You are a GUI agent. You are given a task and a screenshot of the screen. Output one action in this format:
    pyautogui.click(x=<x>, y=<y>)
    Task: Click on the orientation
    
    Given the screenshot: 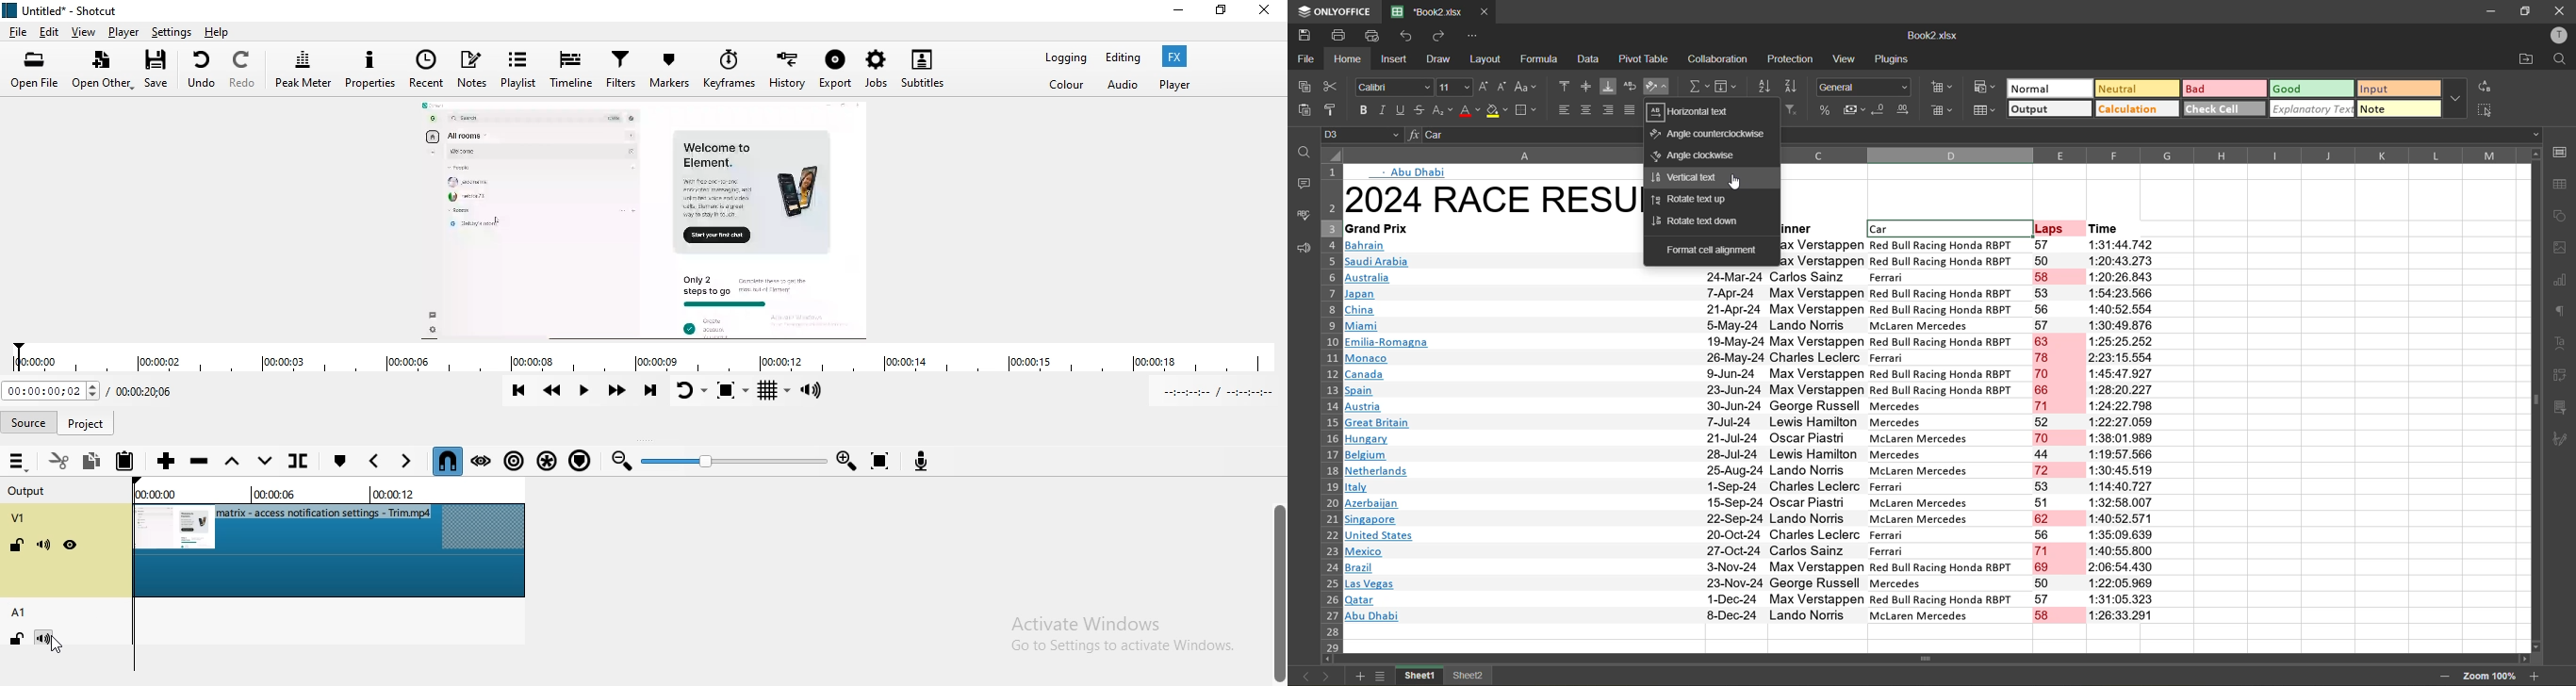 What is the action you would take?
    pyautogui.click(x=1659, y=85)
    